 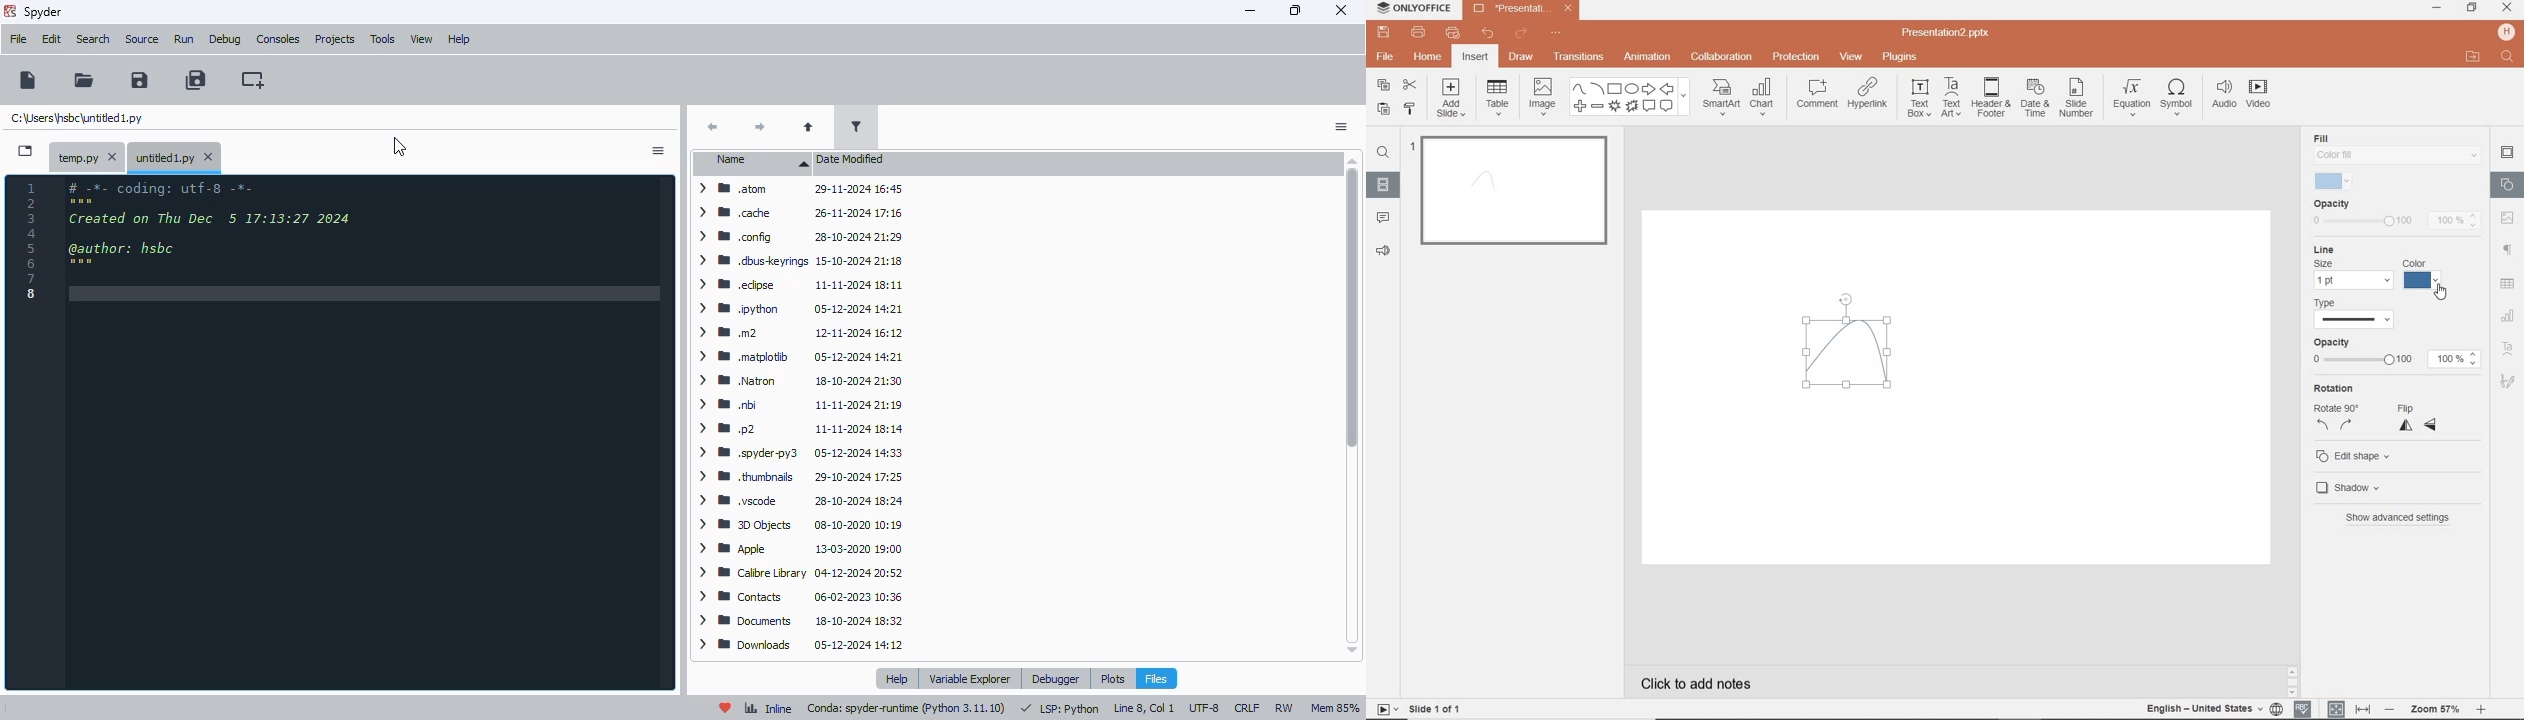 What do you see at coordinates (809, 127) in the screenshot?
I see `parent` at bounding box center [809, 127].